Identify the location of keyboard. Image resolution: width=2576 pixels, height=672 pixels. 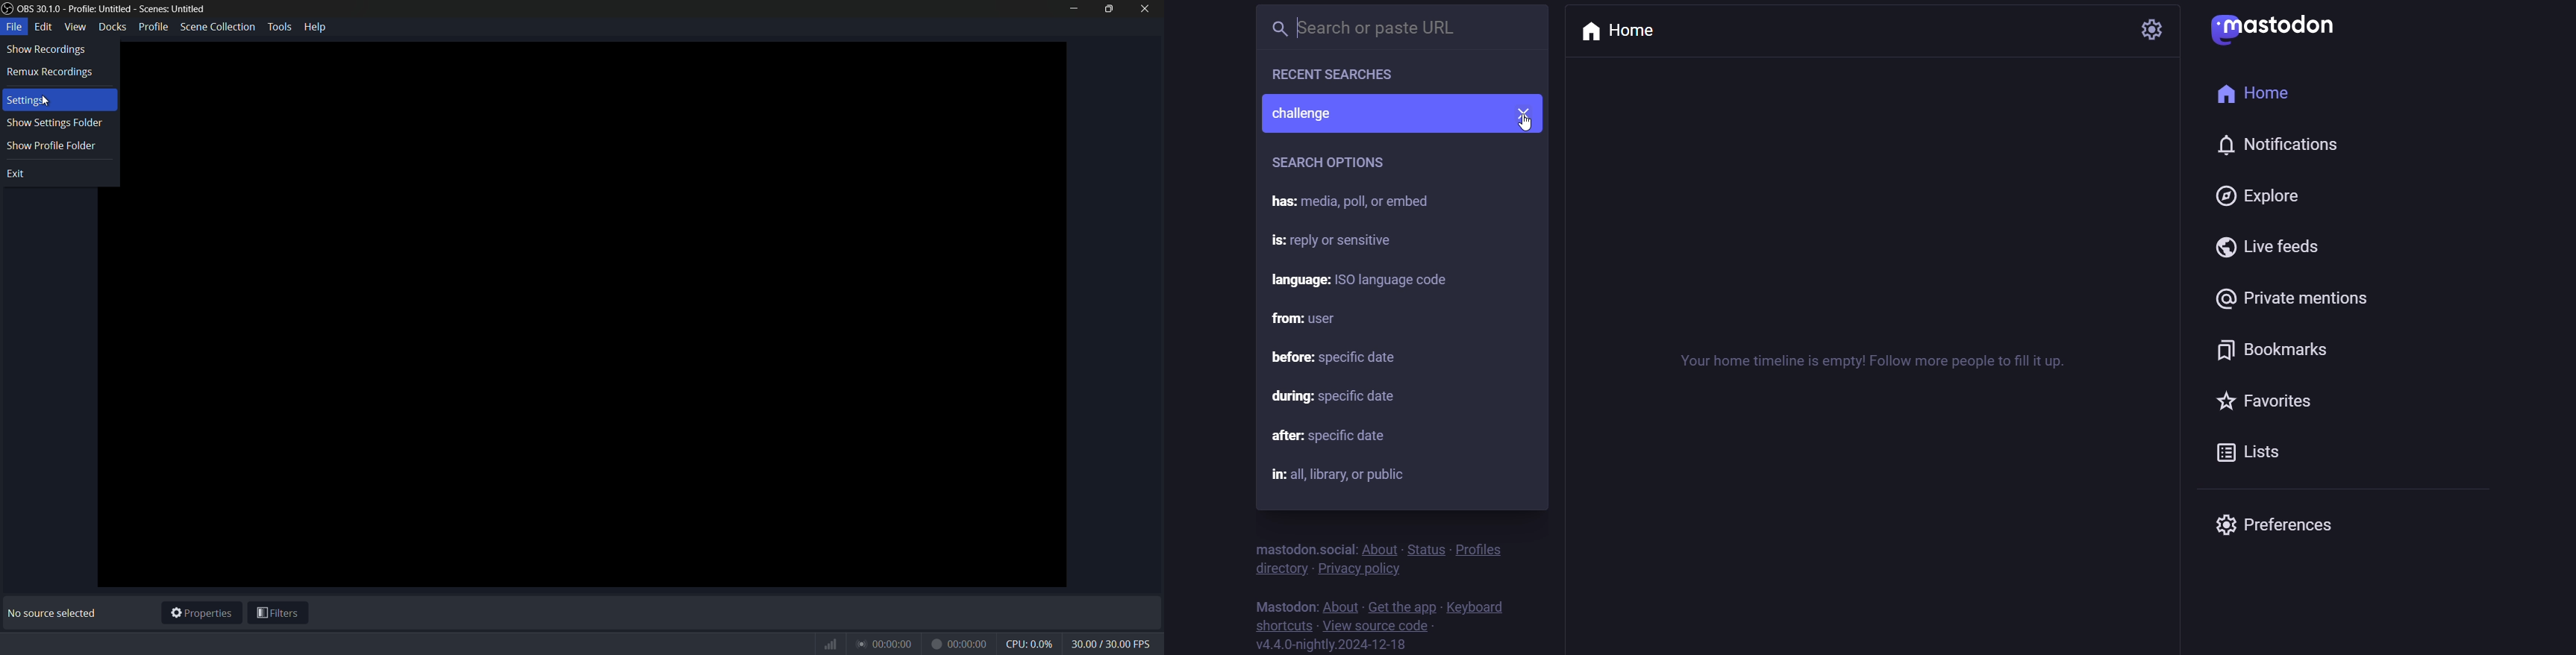
(1478, 608).